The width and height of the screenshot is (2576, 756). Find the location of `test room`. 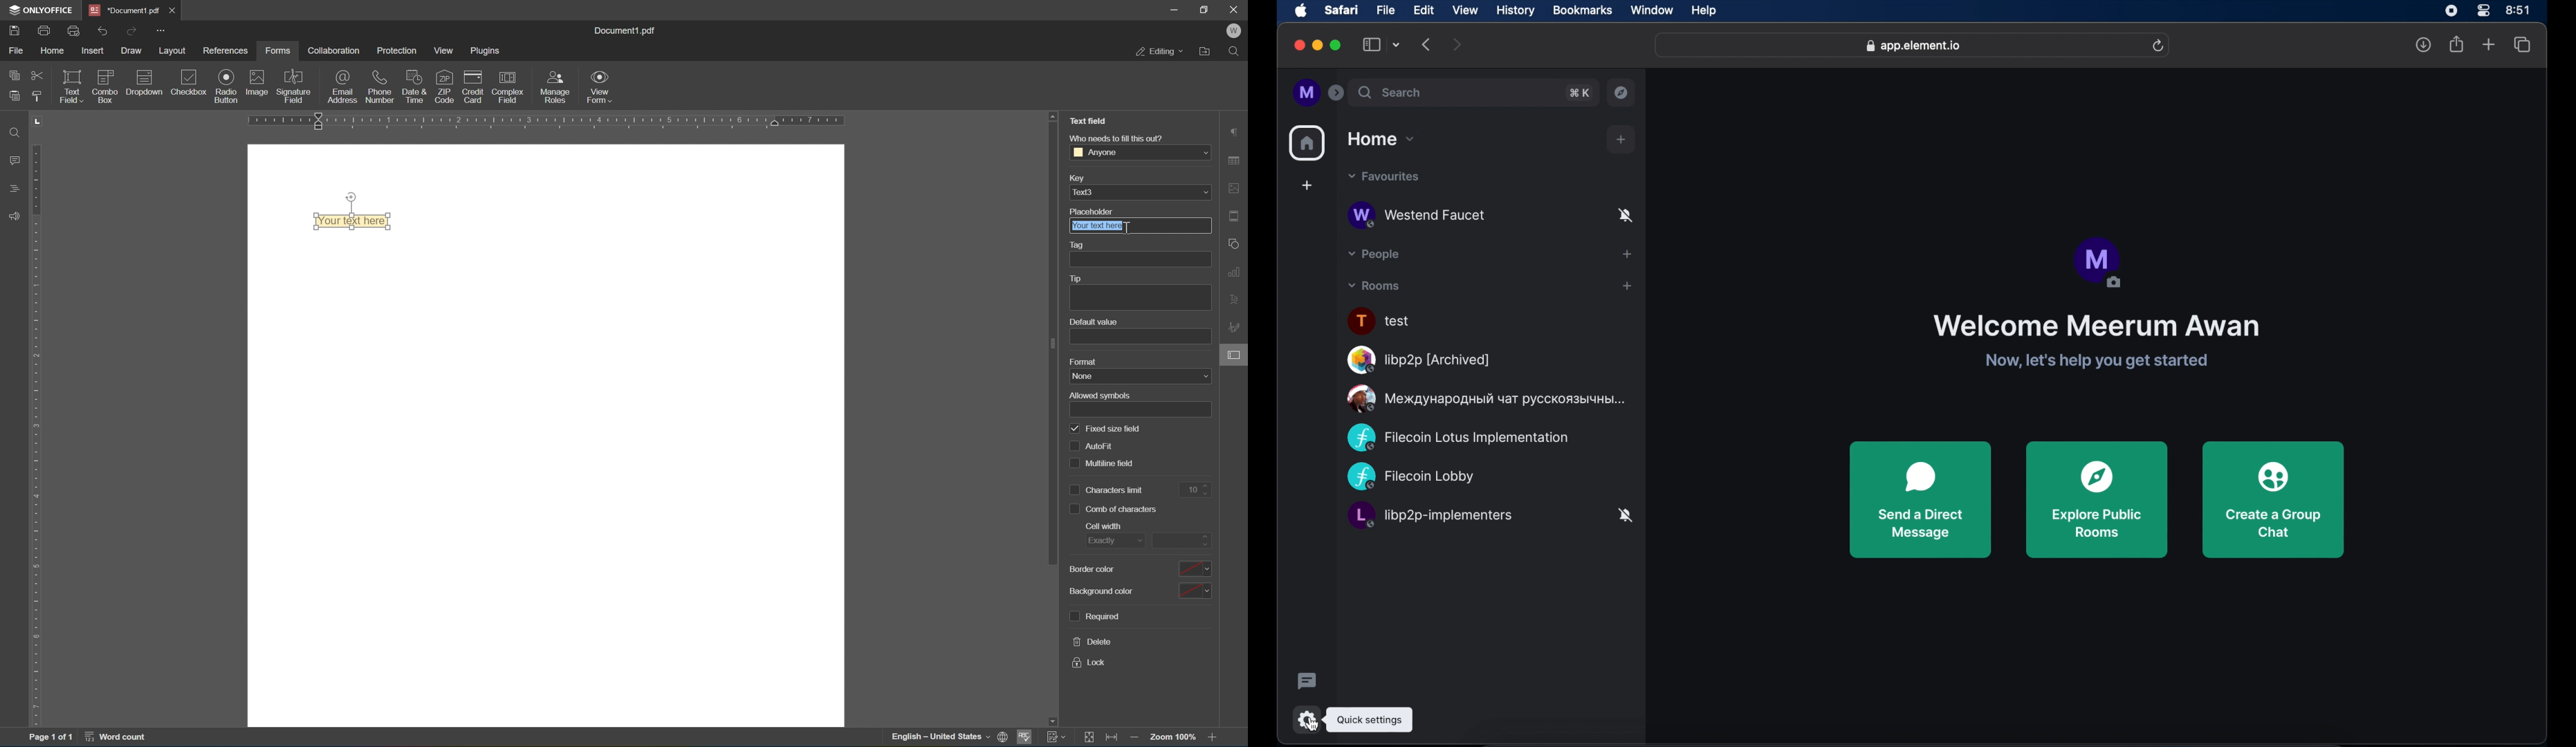

test room is located at coordinates (1381, 321).